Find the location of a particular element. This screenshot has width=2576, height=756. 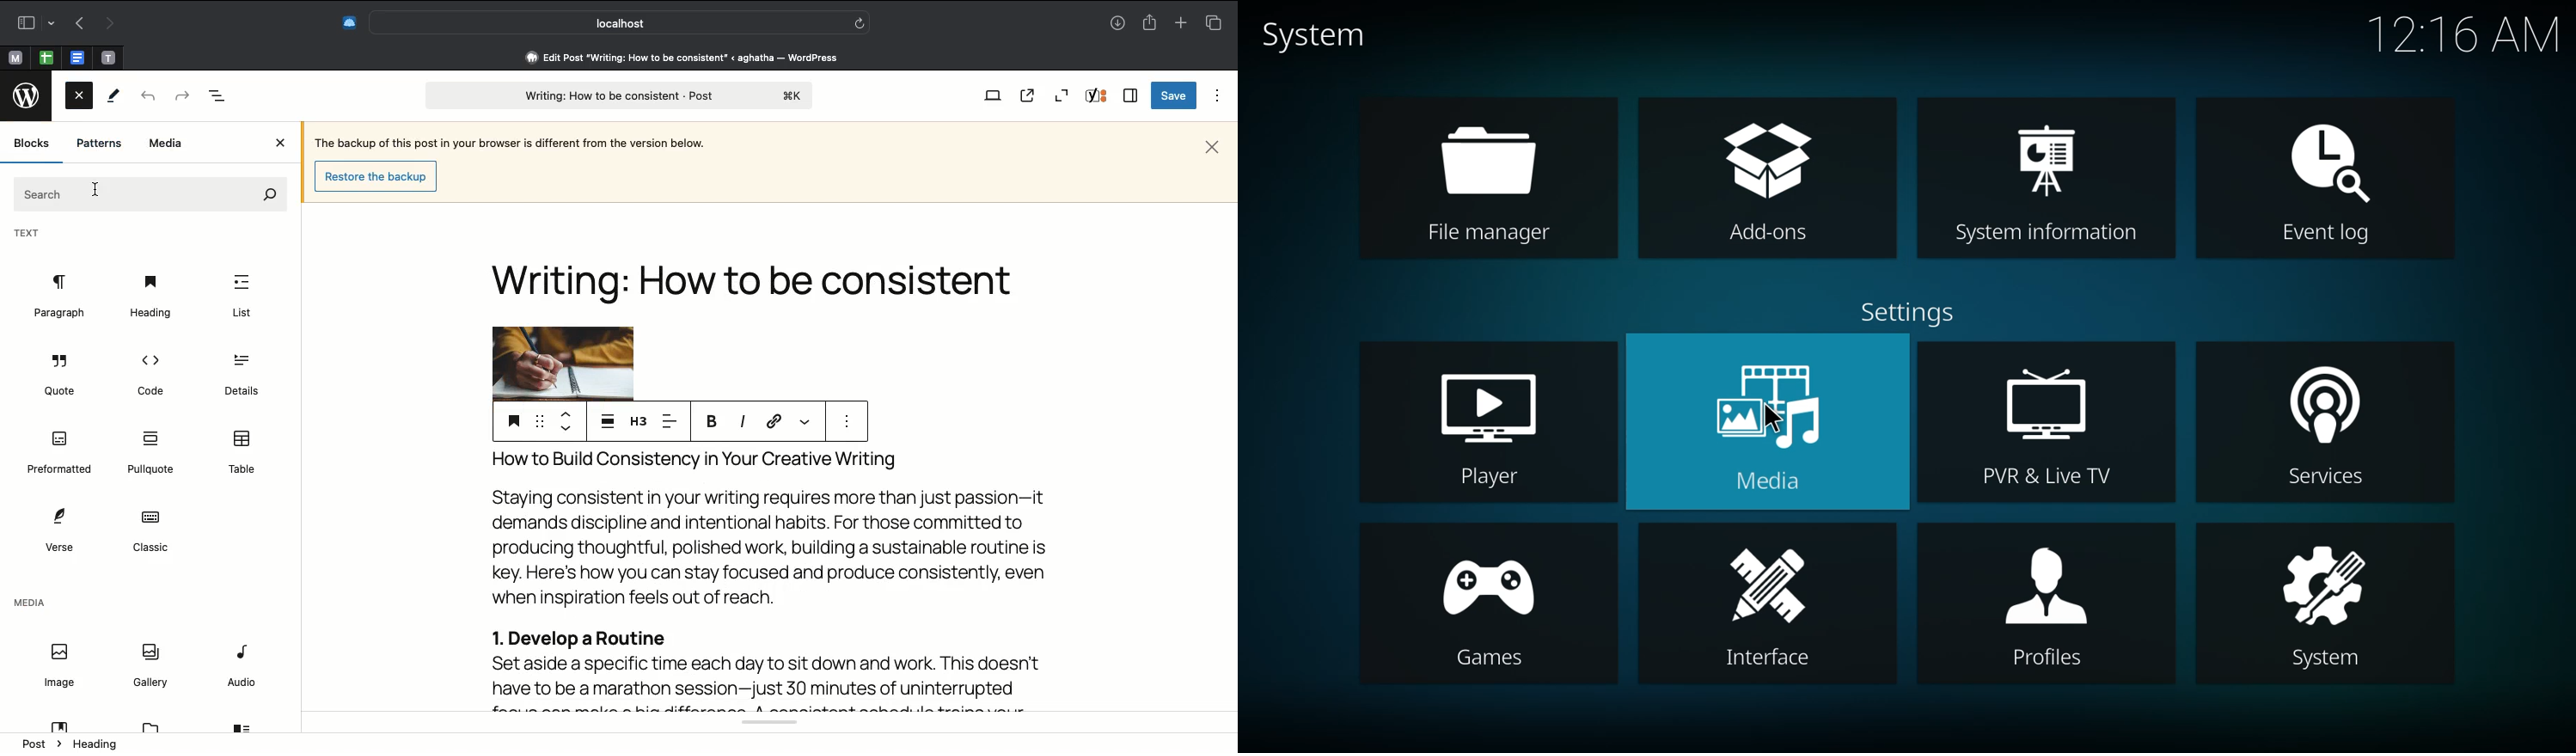

Preformatted is located at coordinates (60, 453).